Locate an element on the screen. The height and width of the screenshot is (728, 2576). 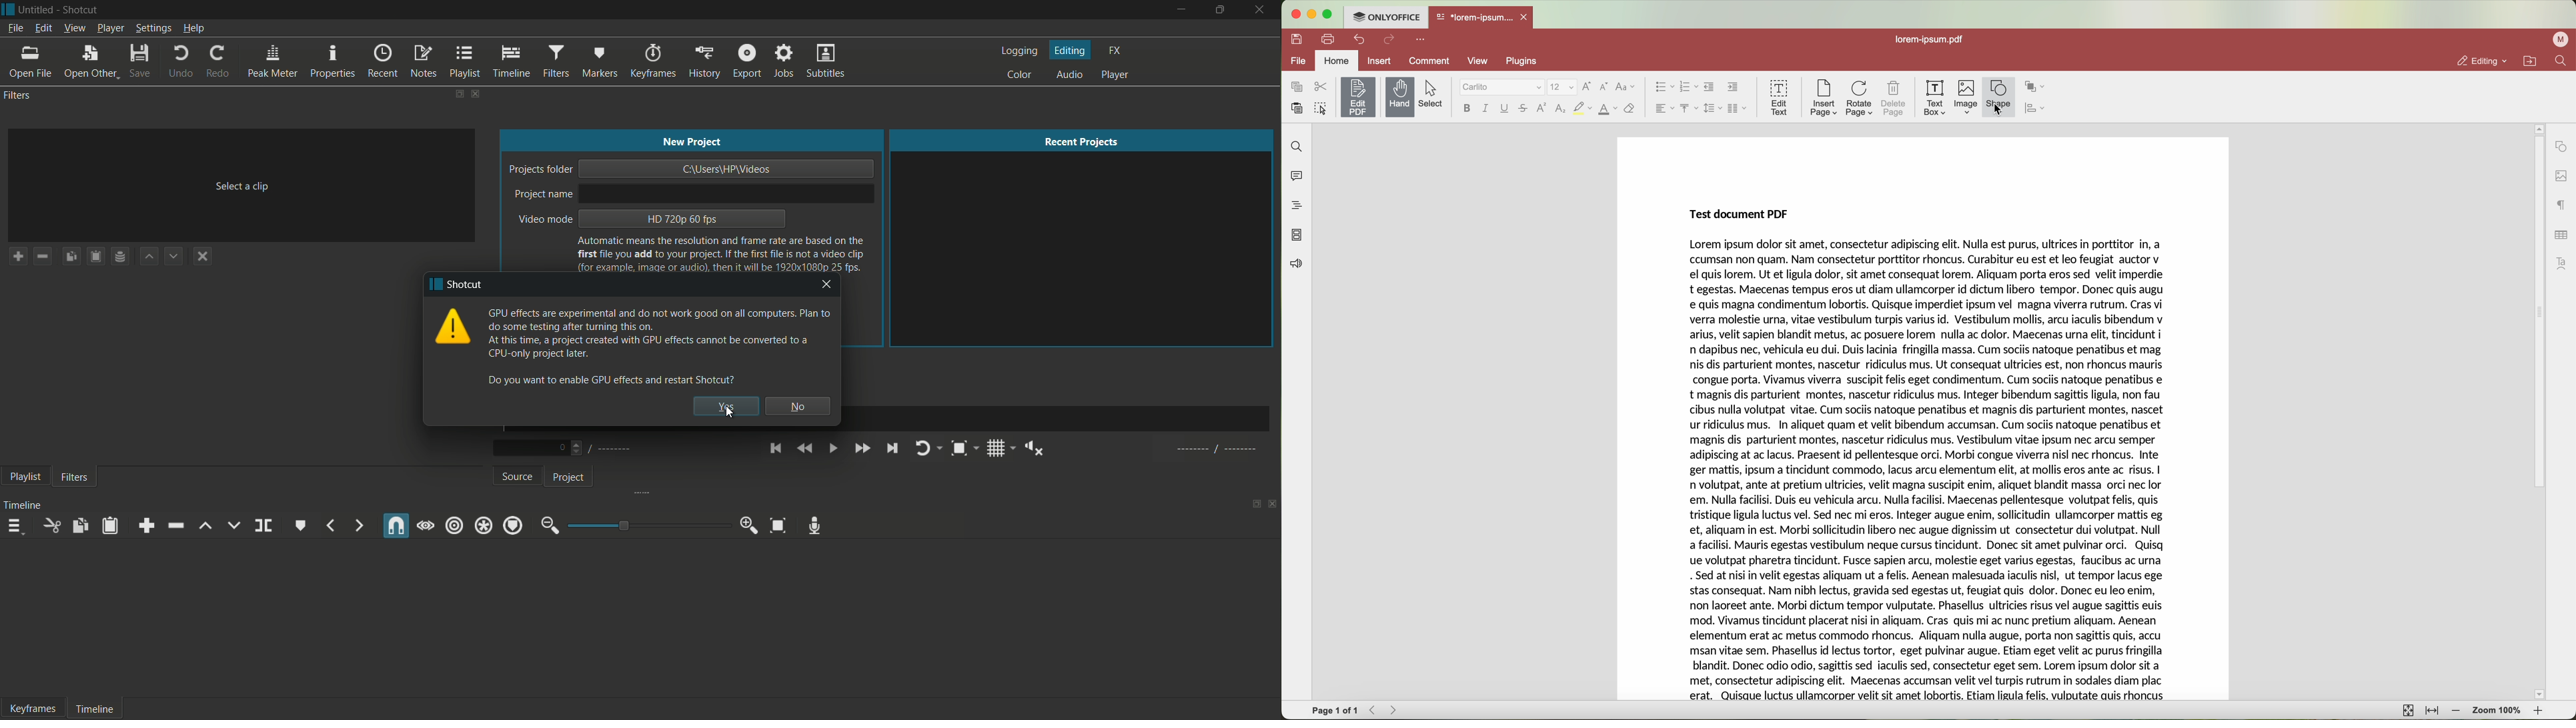
keyframes is located at coordinates (652, 61).